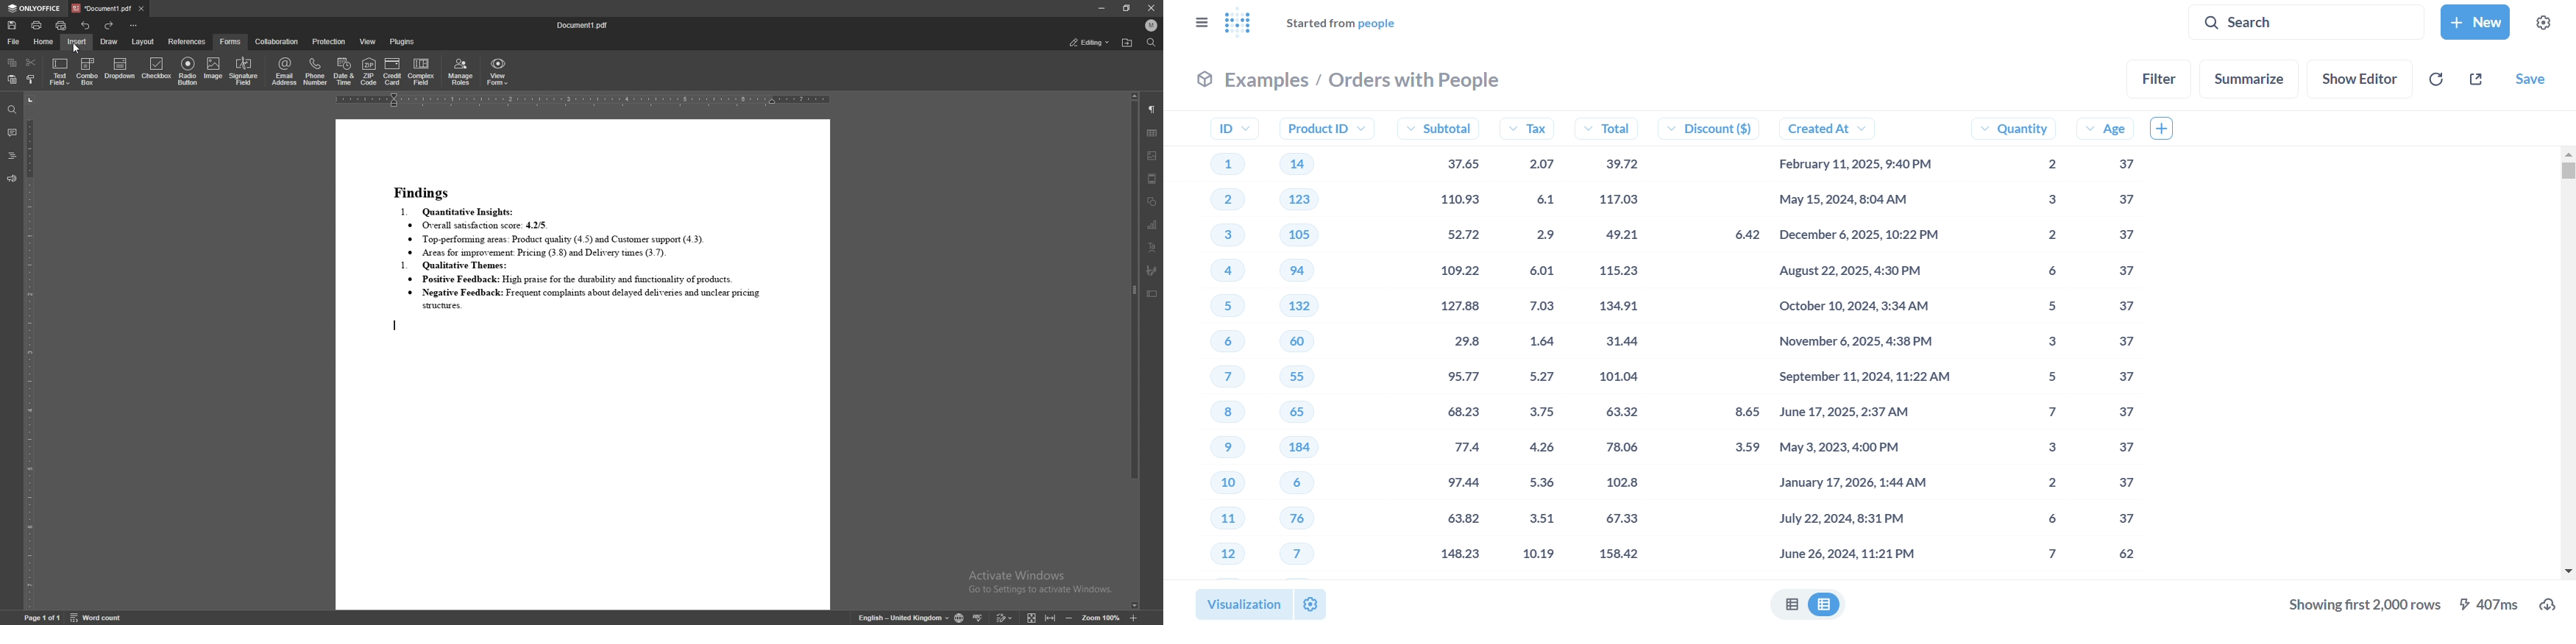 The image size is (2576, 644). I want to click on show editor, so click(2357, 80).